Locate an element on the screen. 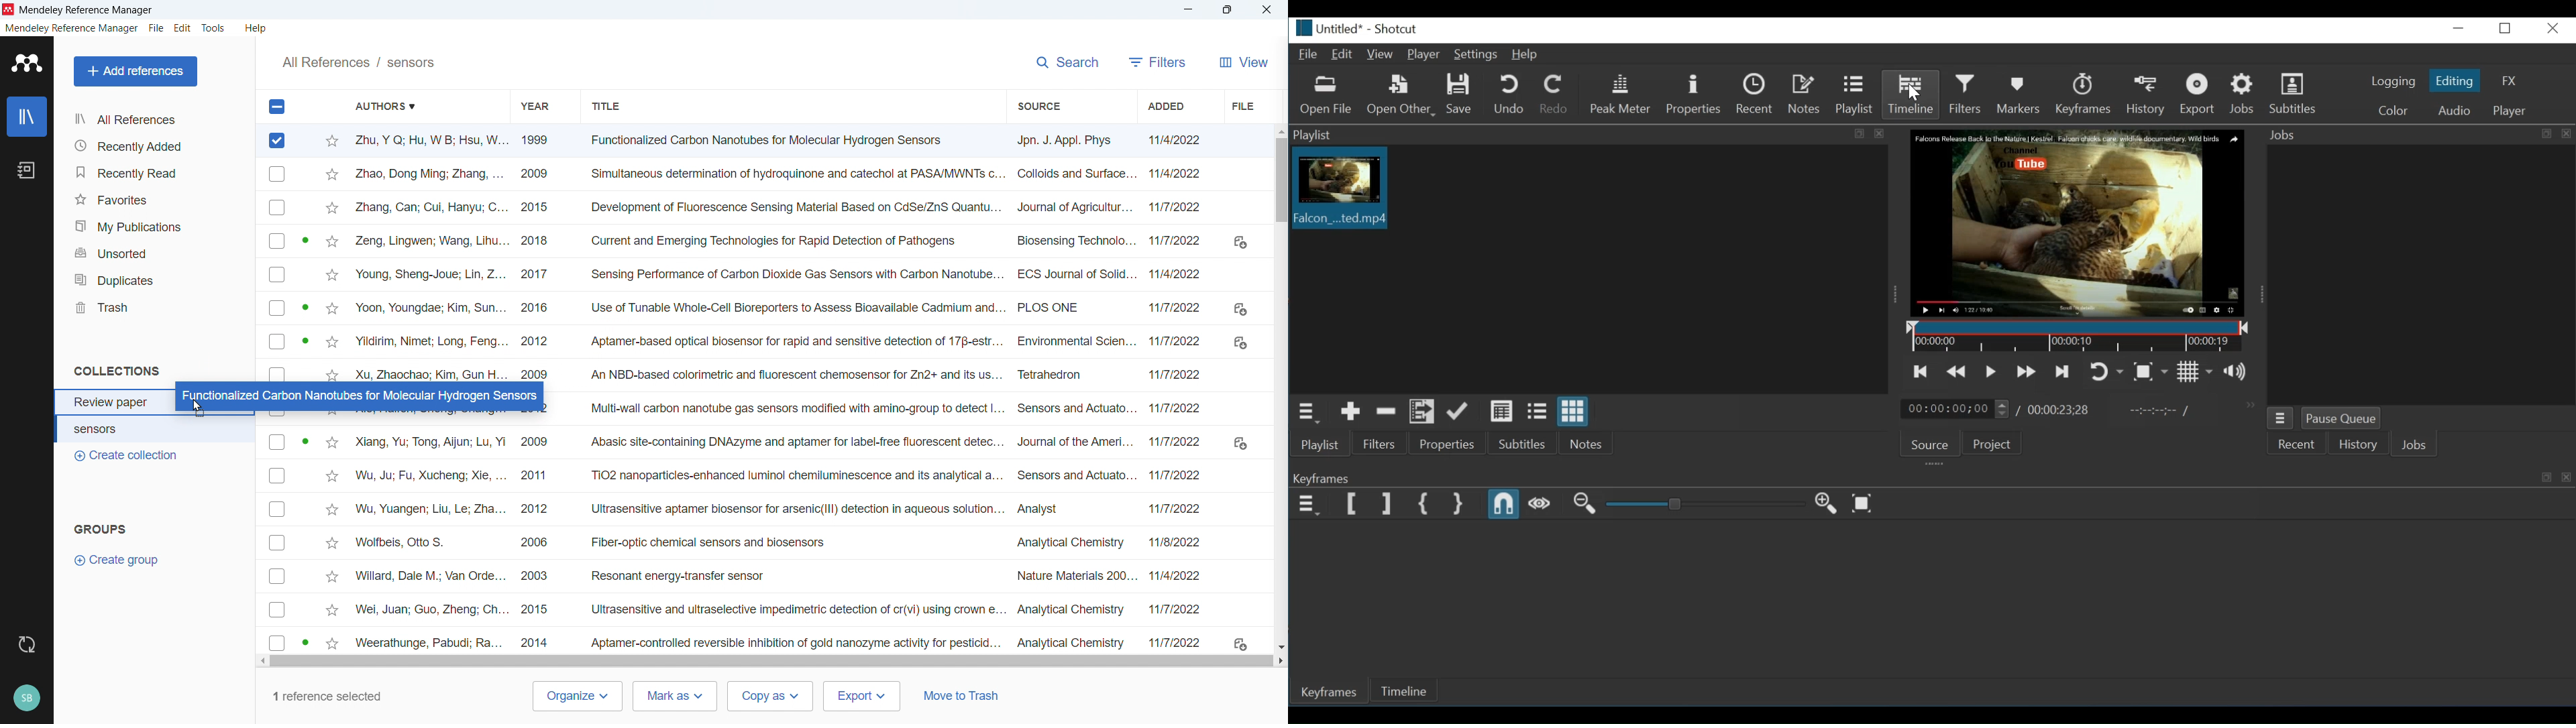  Undo is located at coordinates (1511, 94).